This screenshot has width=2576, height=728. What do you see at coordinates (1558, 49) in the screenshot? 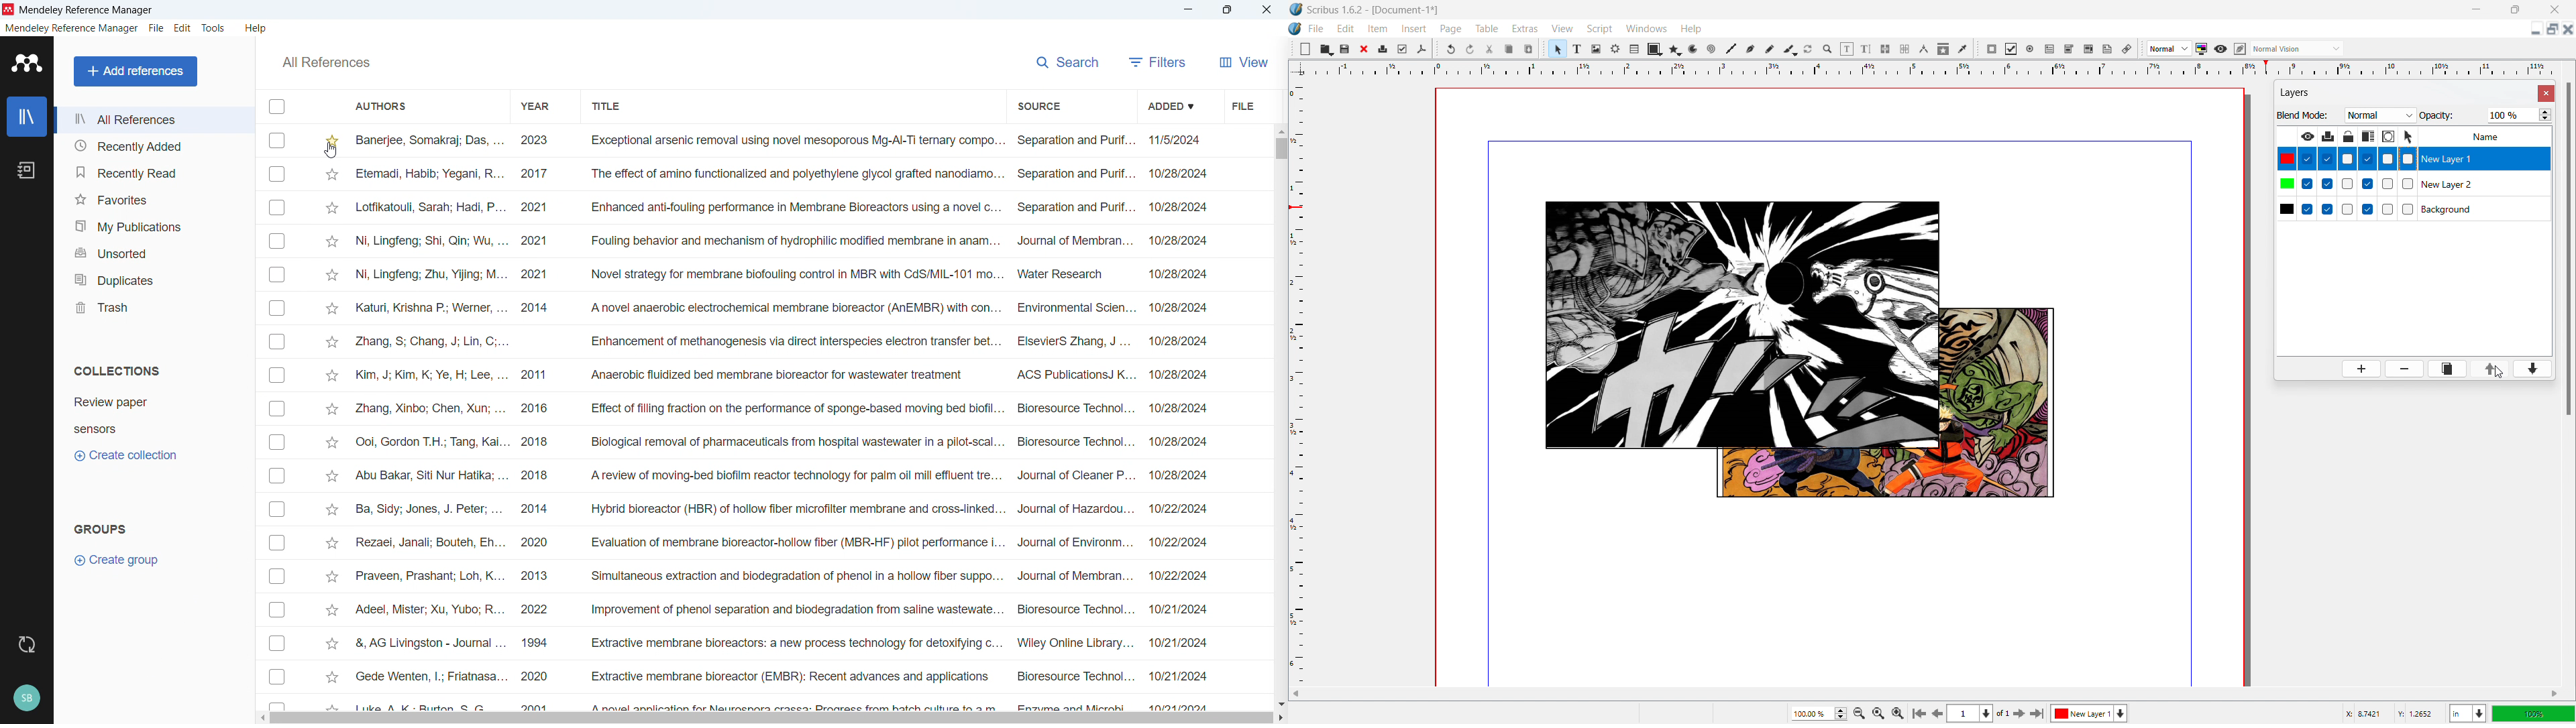
I see `select items` at bounding box center [1558, 49].